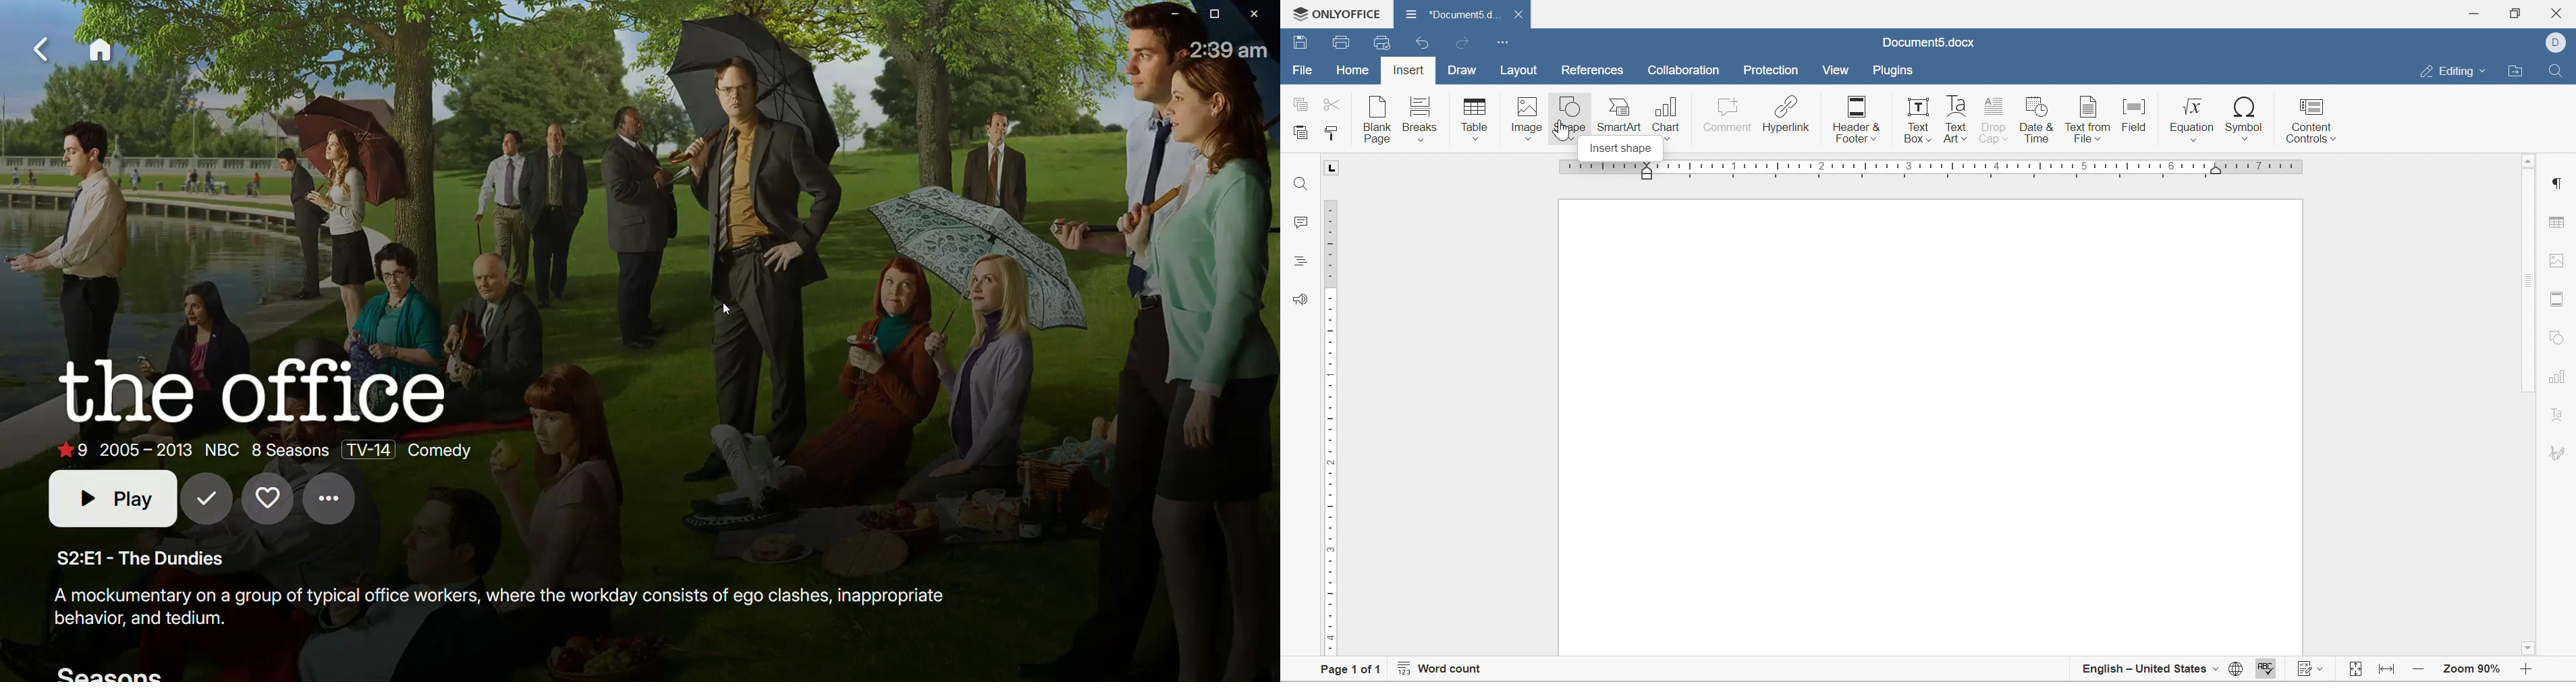 The width and height of the screenshot is (2576, 700). What do you see at coordinates (2450, 71) in the screenshot?
I see `editing` at bounding box center [2450, 71].